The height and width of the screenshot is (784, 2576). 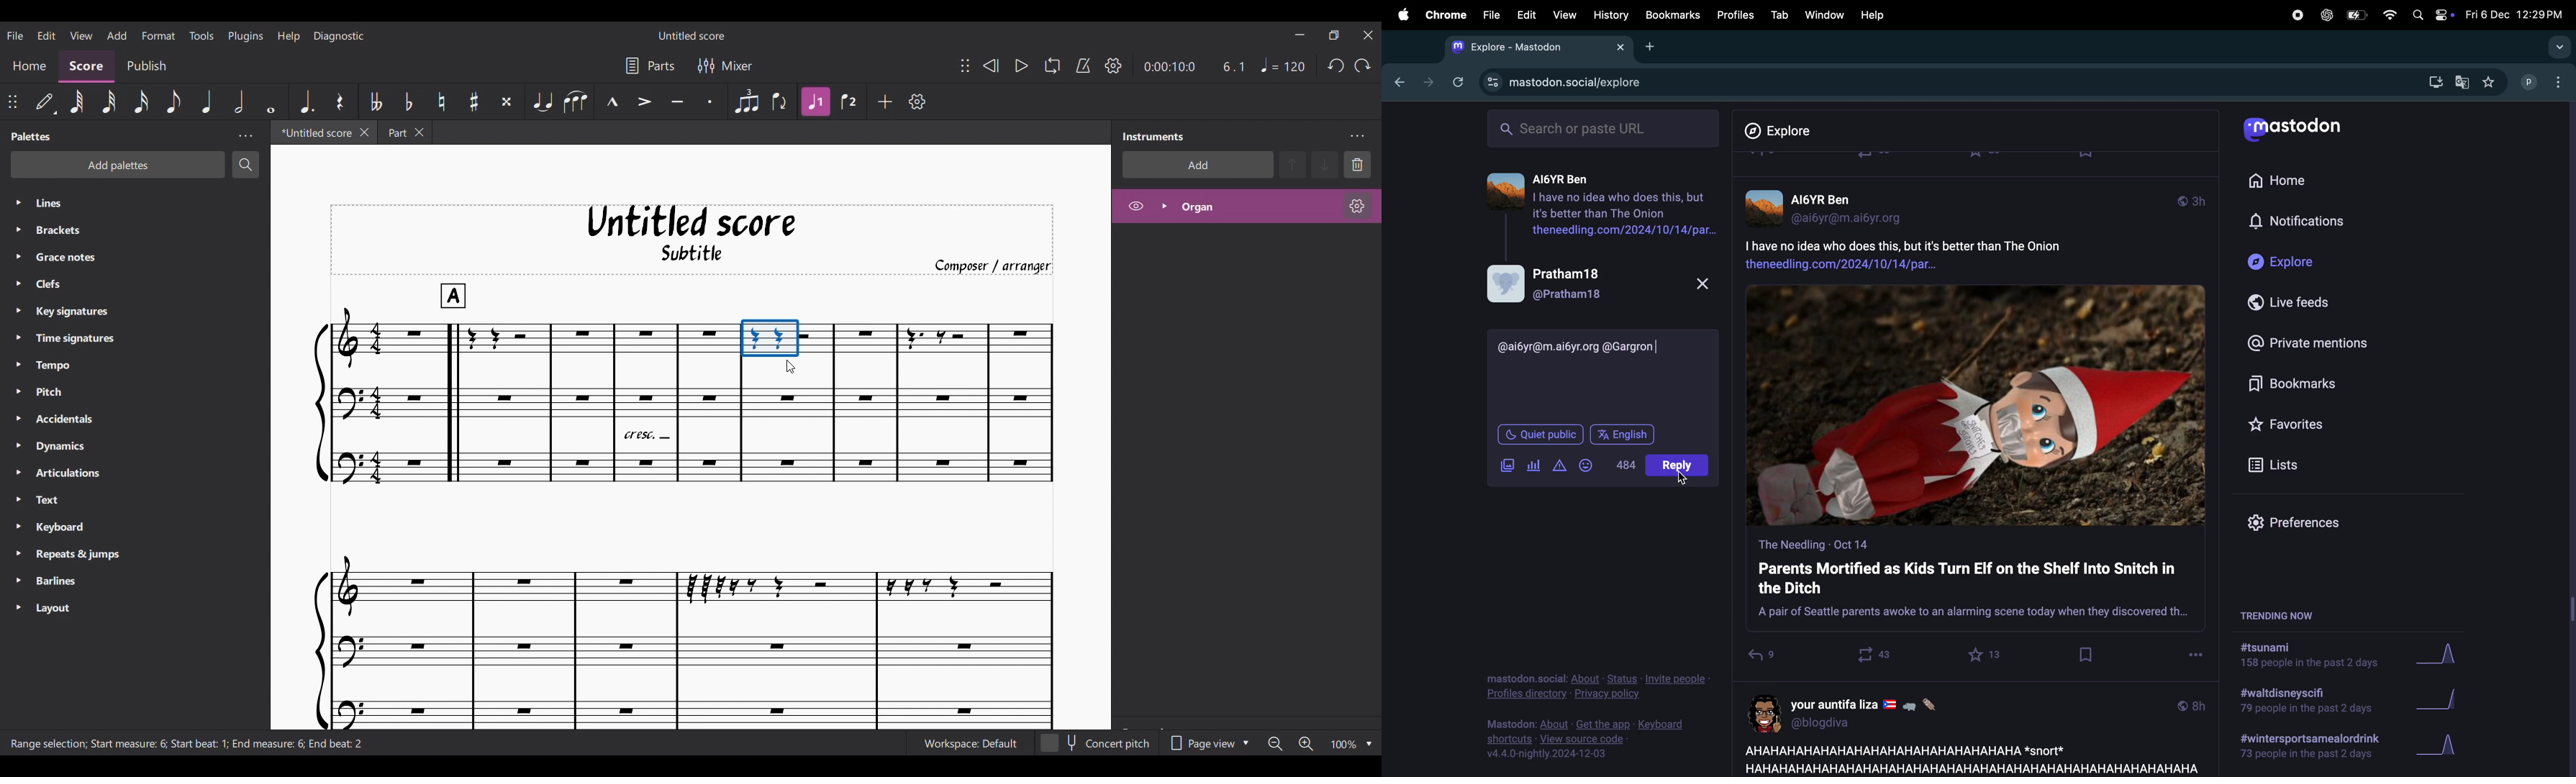 What do you see at coordinates (441, 102) in the screenshot?
I see `Toggle natural` at bounding box center [441, 102].